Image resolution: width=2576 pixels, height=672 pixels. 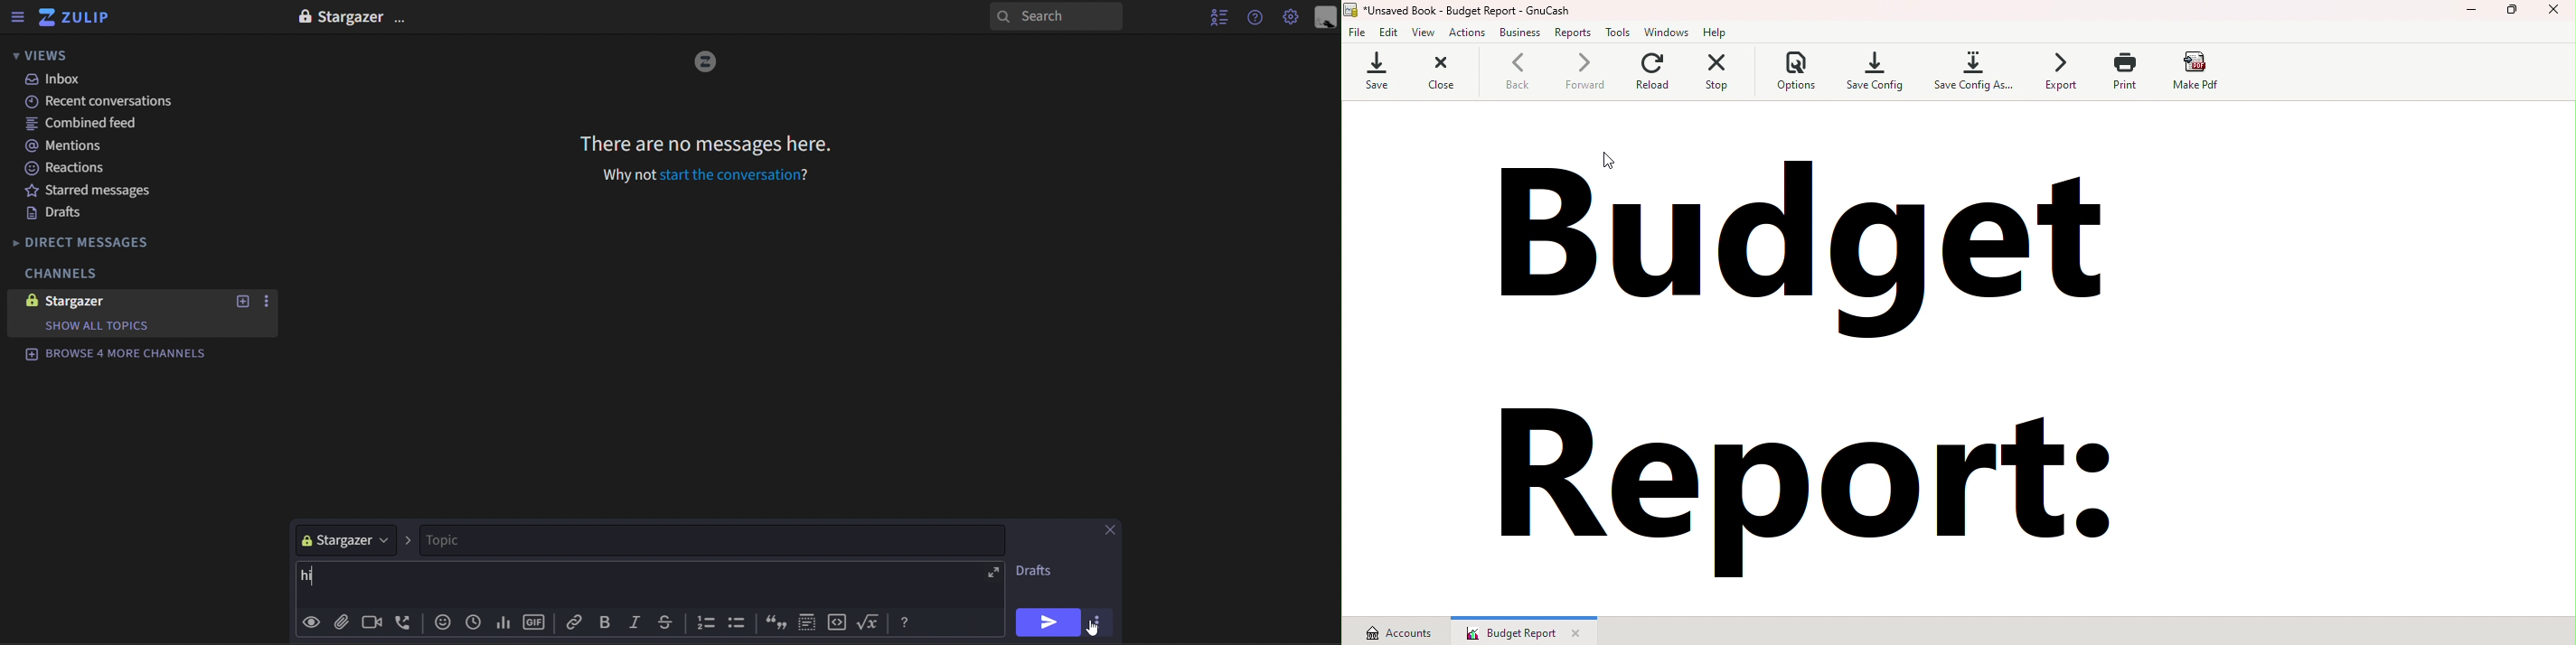 I want to click on Close, so click(x=1583, y=631).